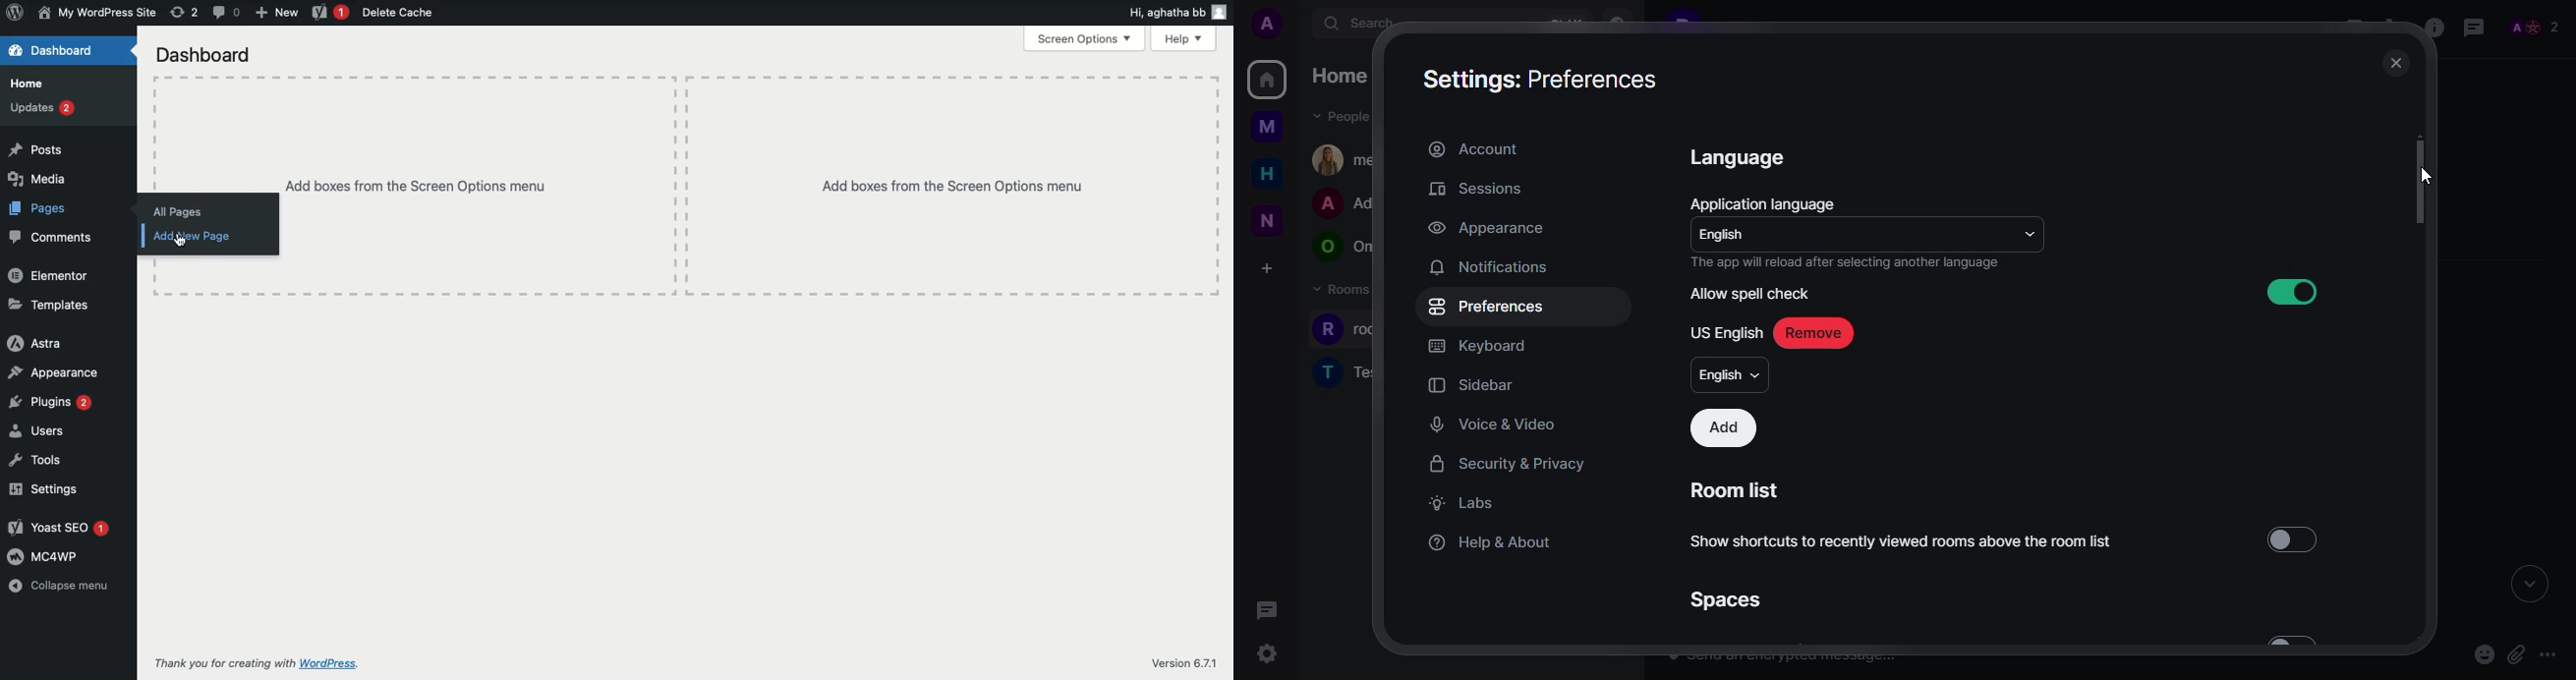 The width and height of the screenshot is (2576, 700). What do you see at coordinates (1484, 229) in the screenshot?
I see `appearance` at bounding box center [1484, 229].